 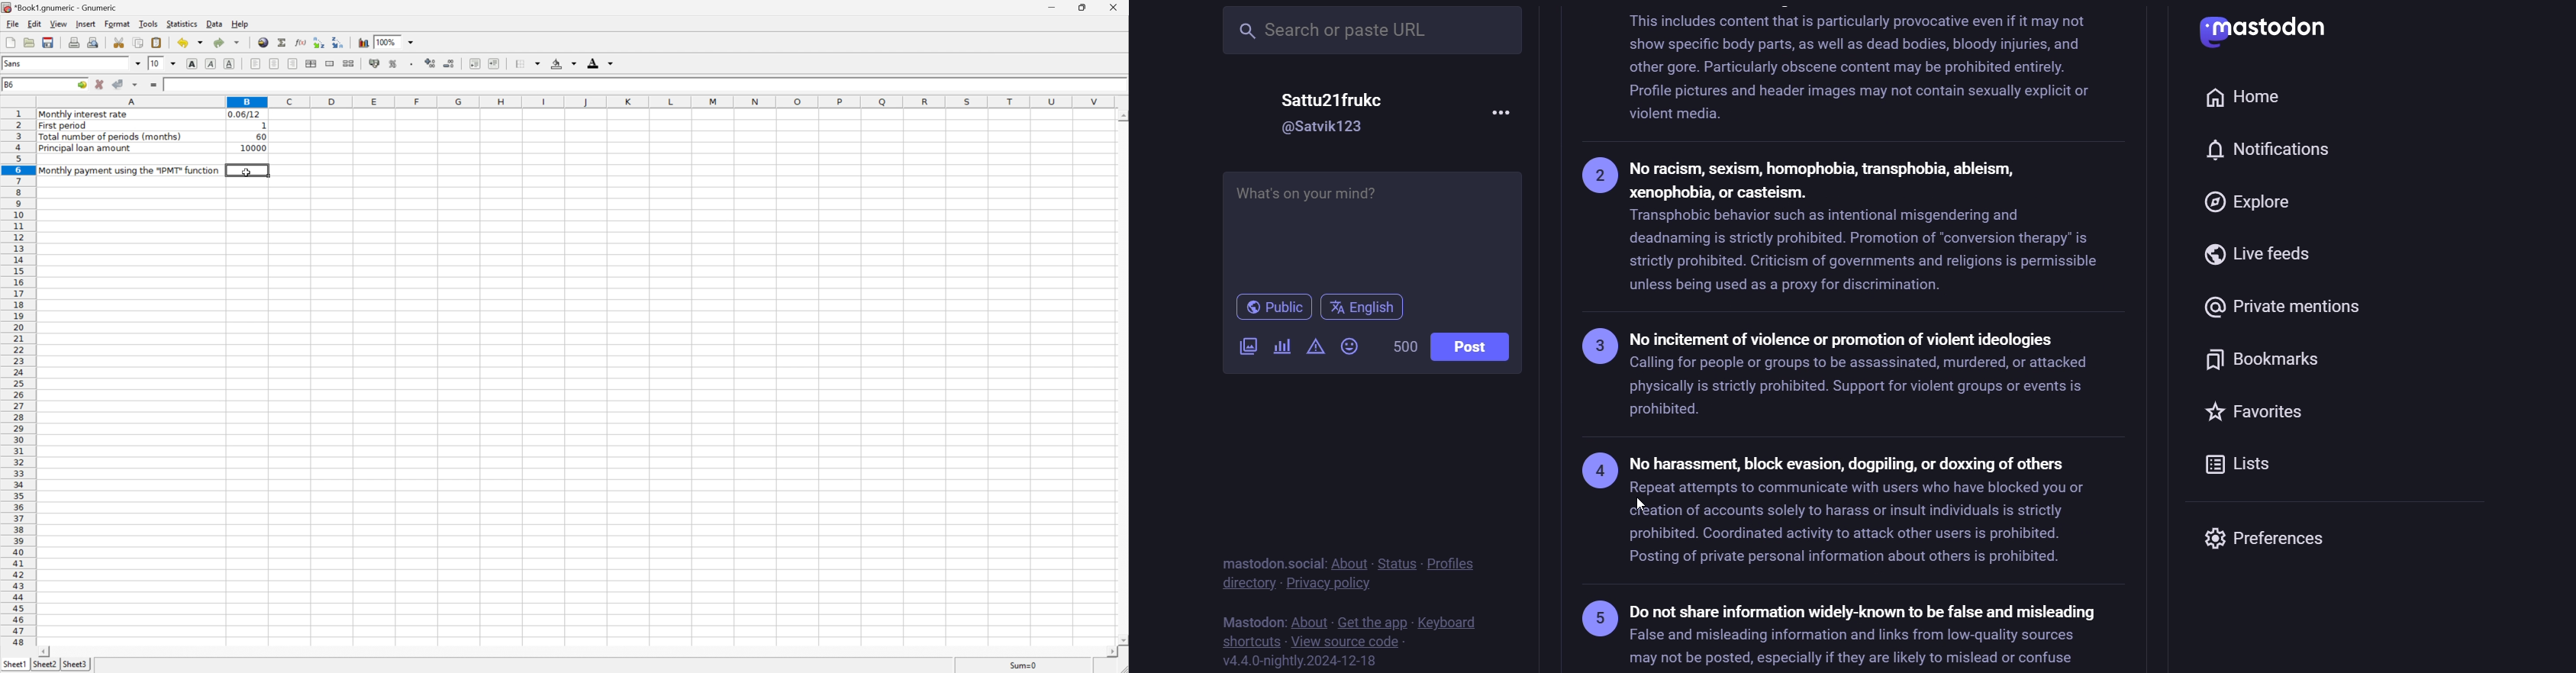 What do you see at coordinates (192, 62) in the screenshot?
I see `Bold` at bounding box center [192, 62].